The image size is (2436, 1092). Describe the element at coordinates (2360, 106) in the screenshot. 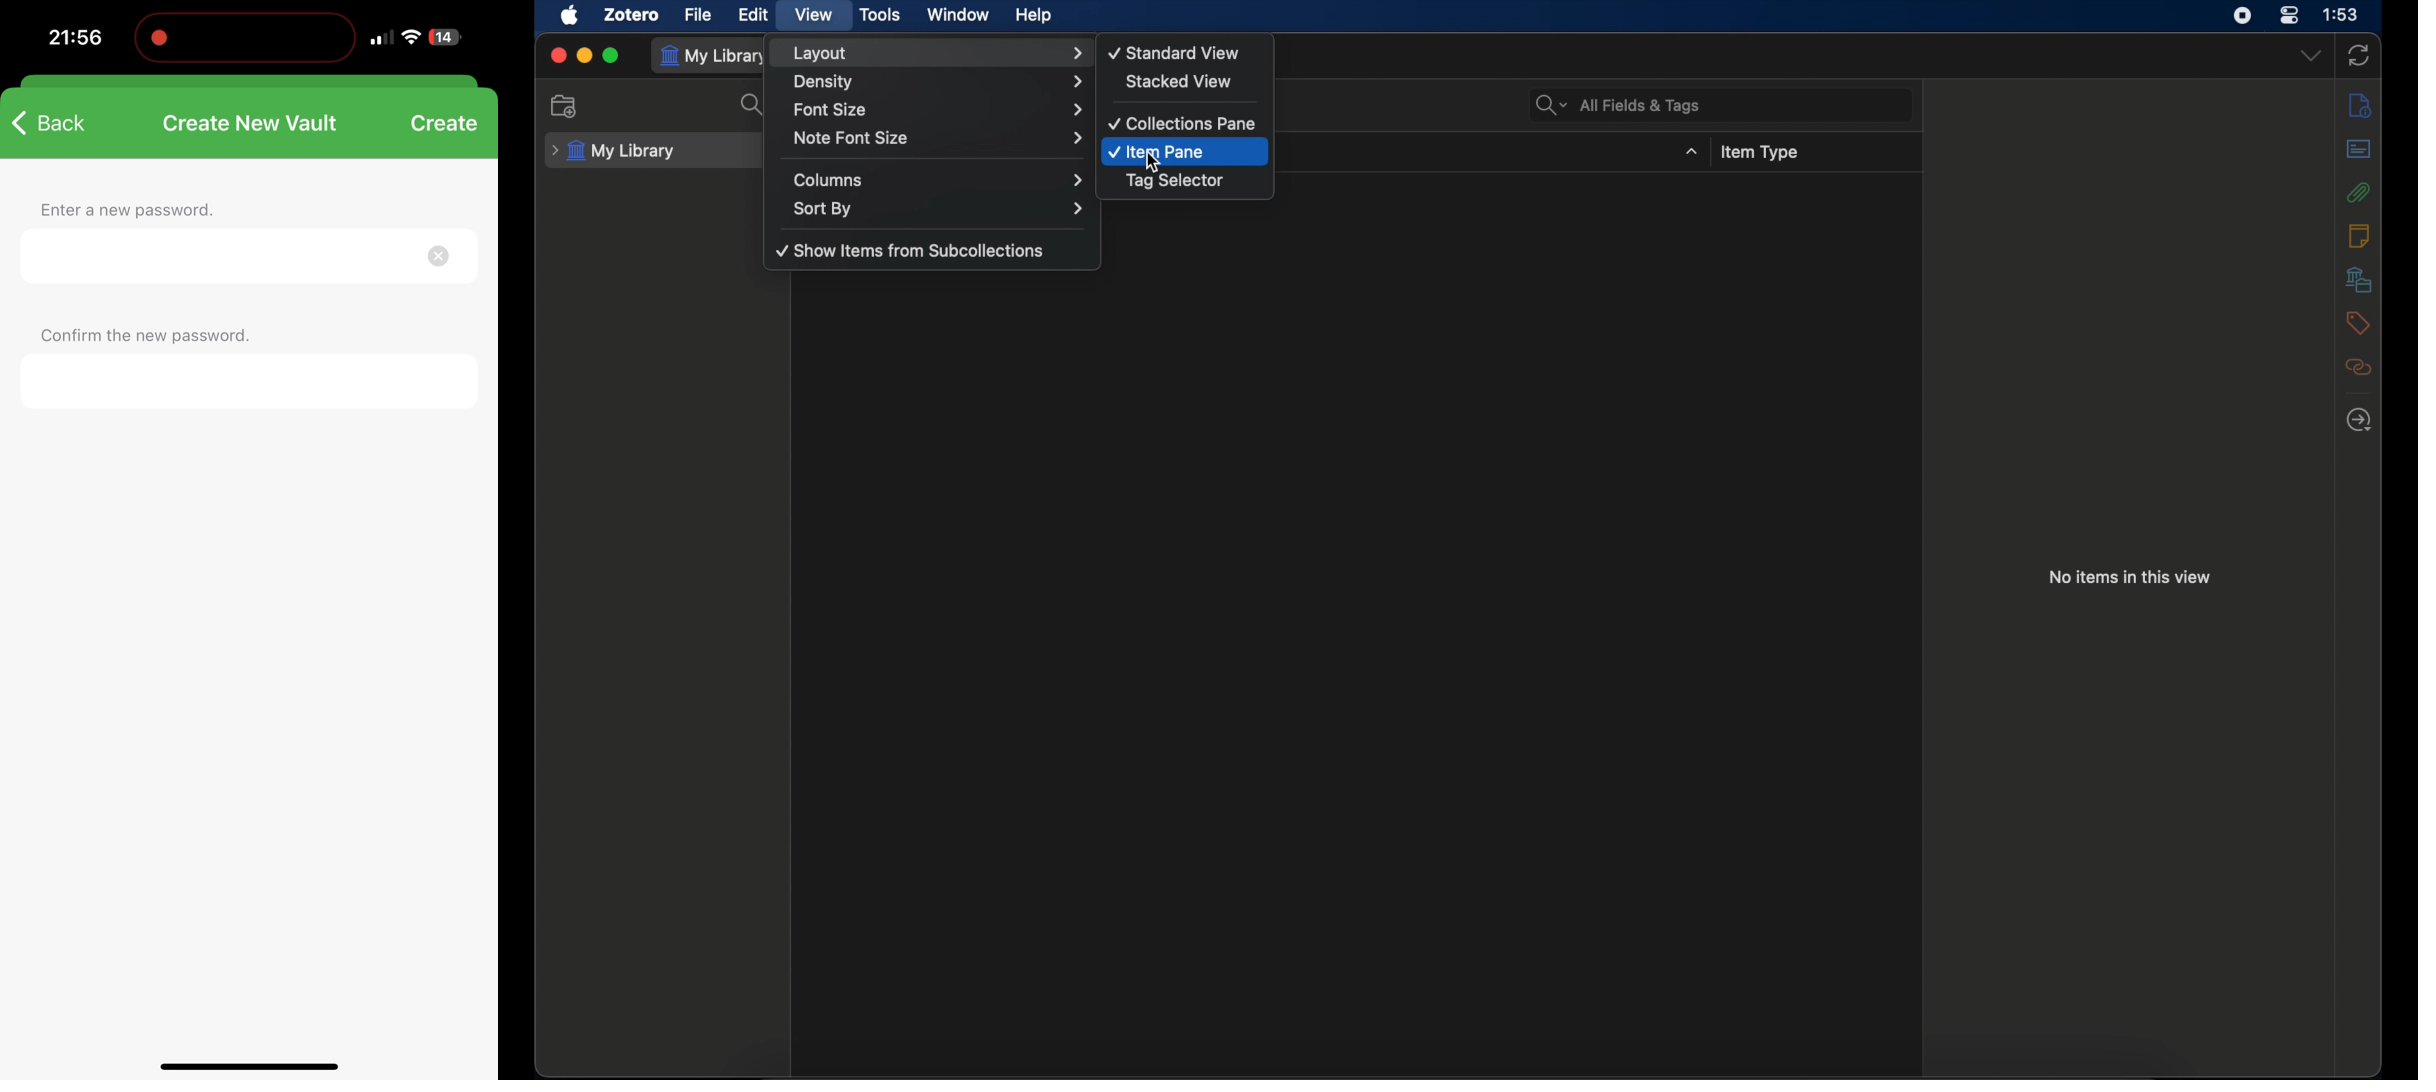

I see `info` at that location.